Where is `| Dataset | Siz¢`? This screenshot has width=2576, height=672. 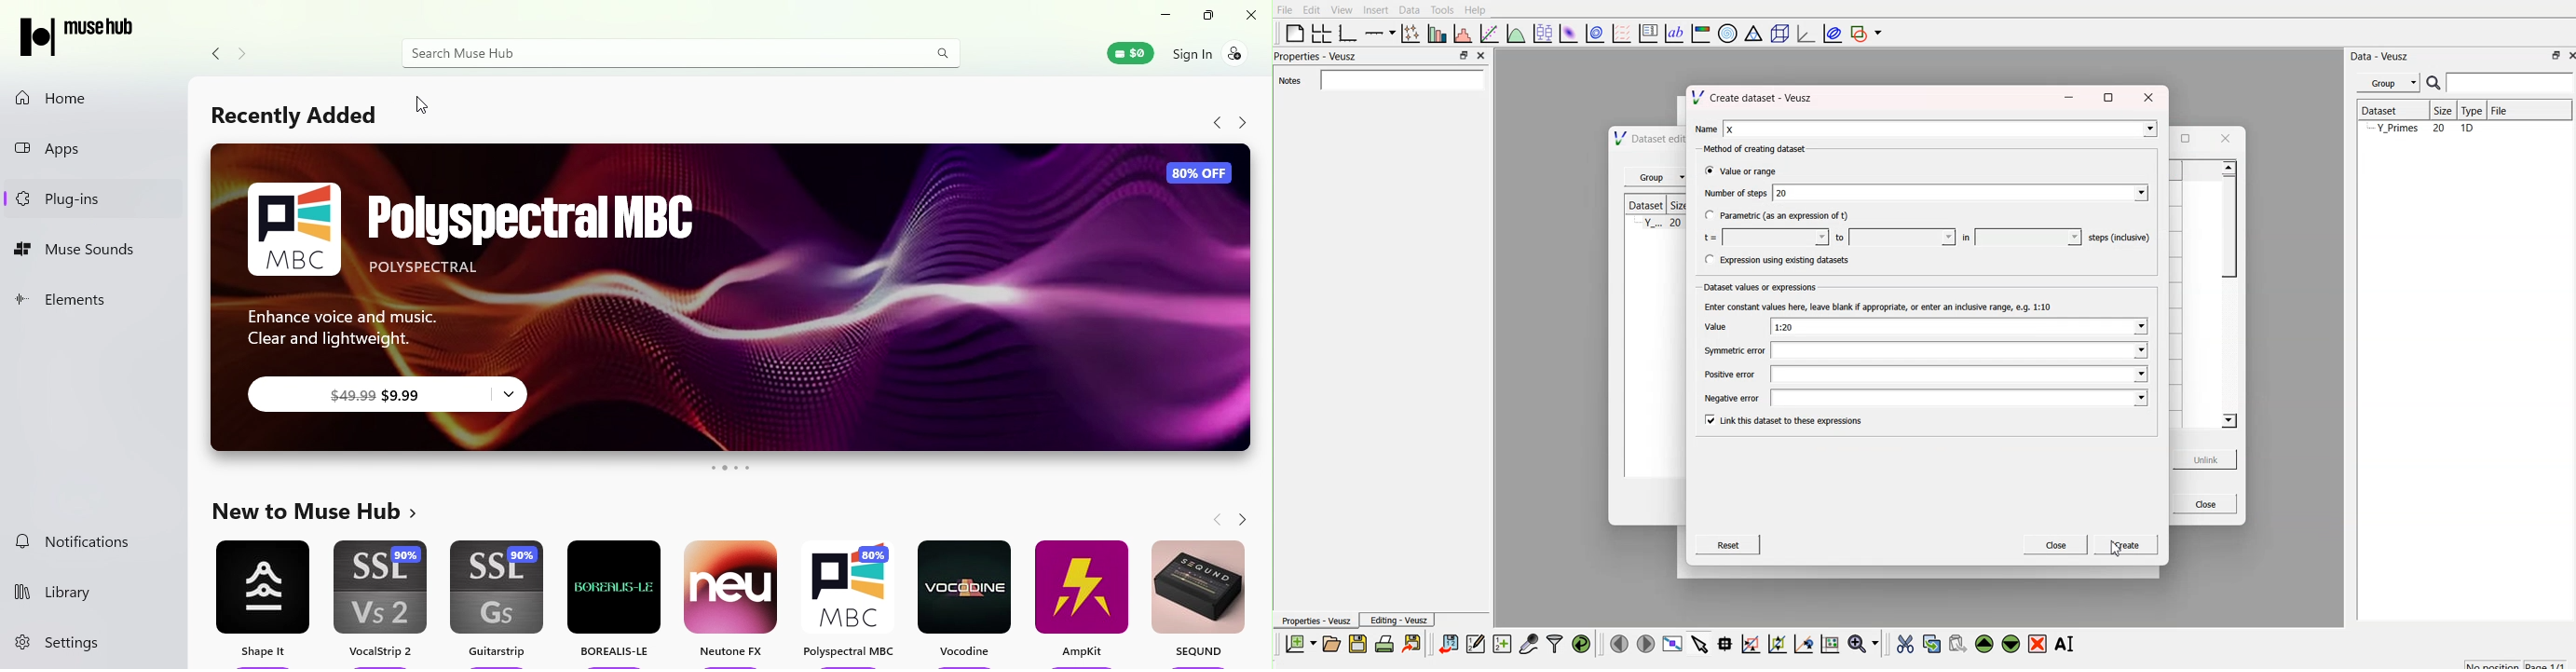
| Dataset | Siz¢ is located at coordinates (1653, 204).